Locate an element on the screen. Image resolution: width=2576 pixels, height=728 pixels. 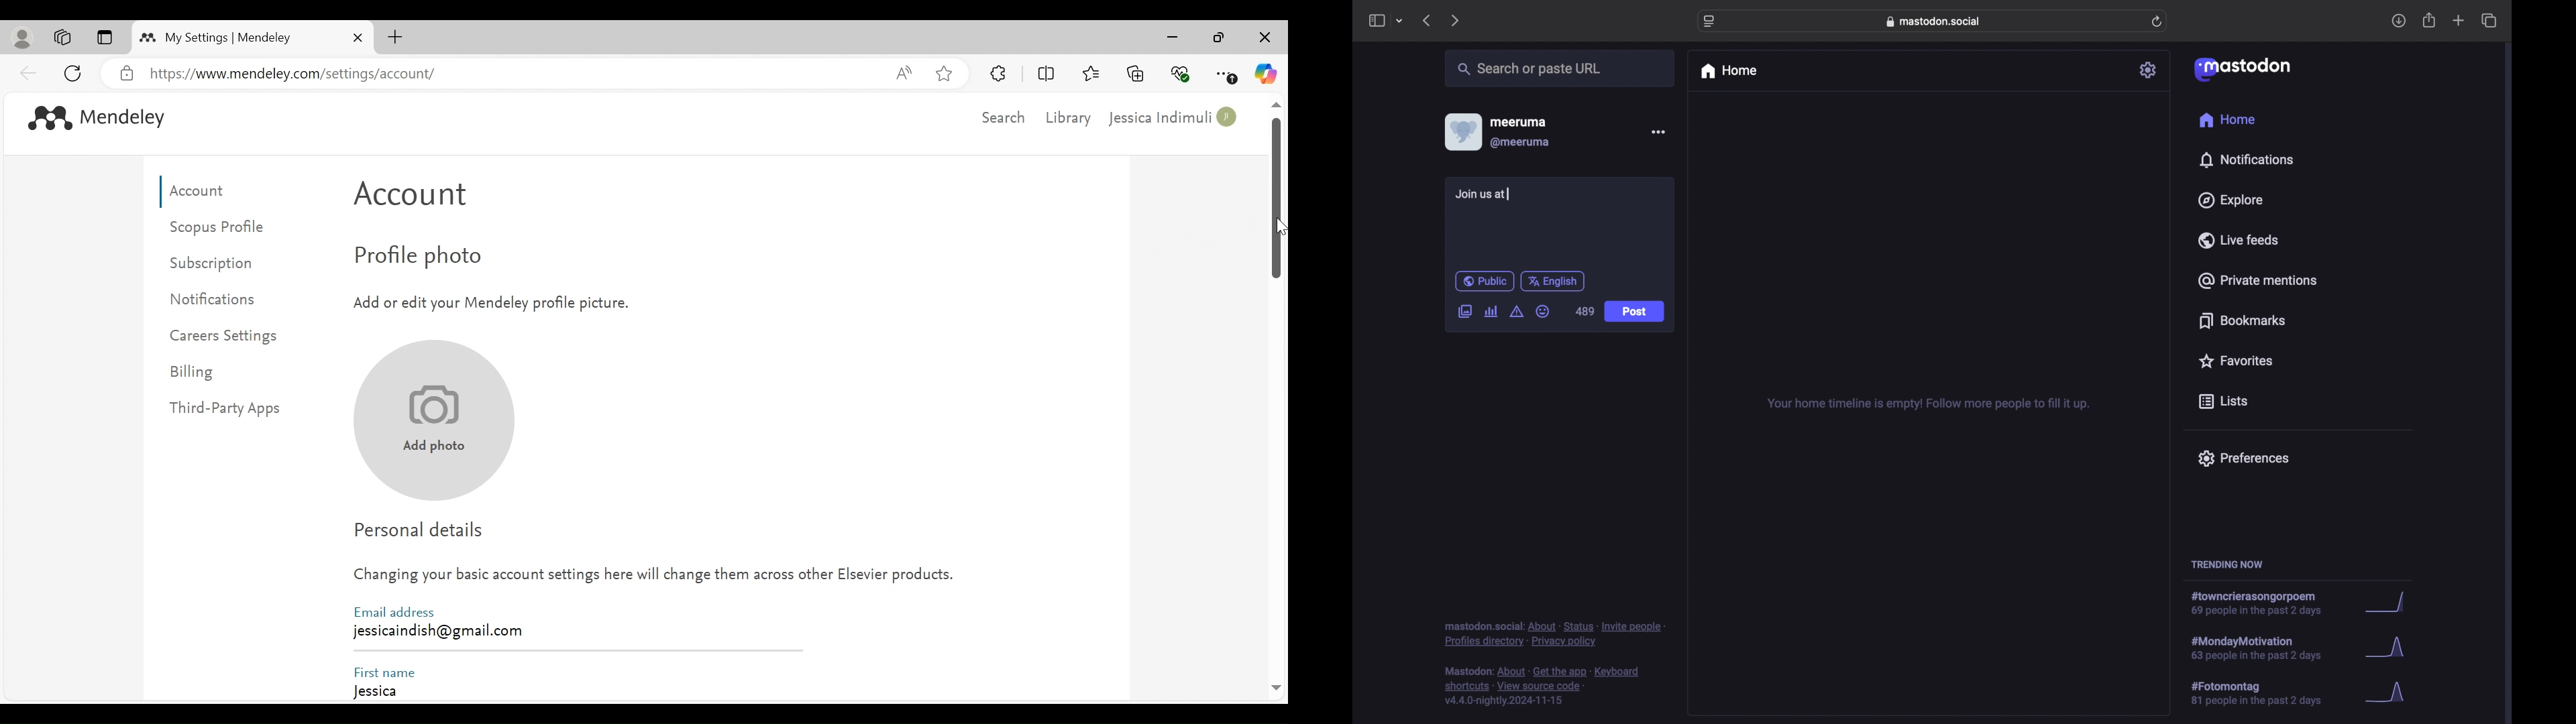
Billing is located at coordinates (195, 373).